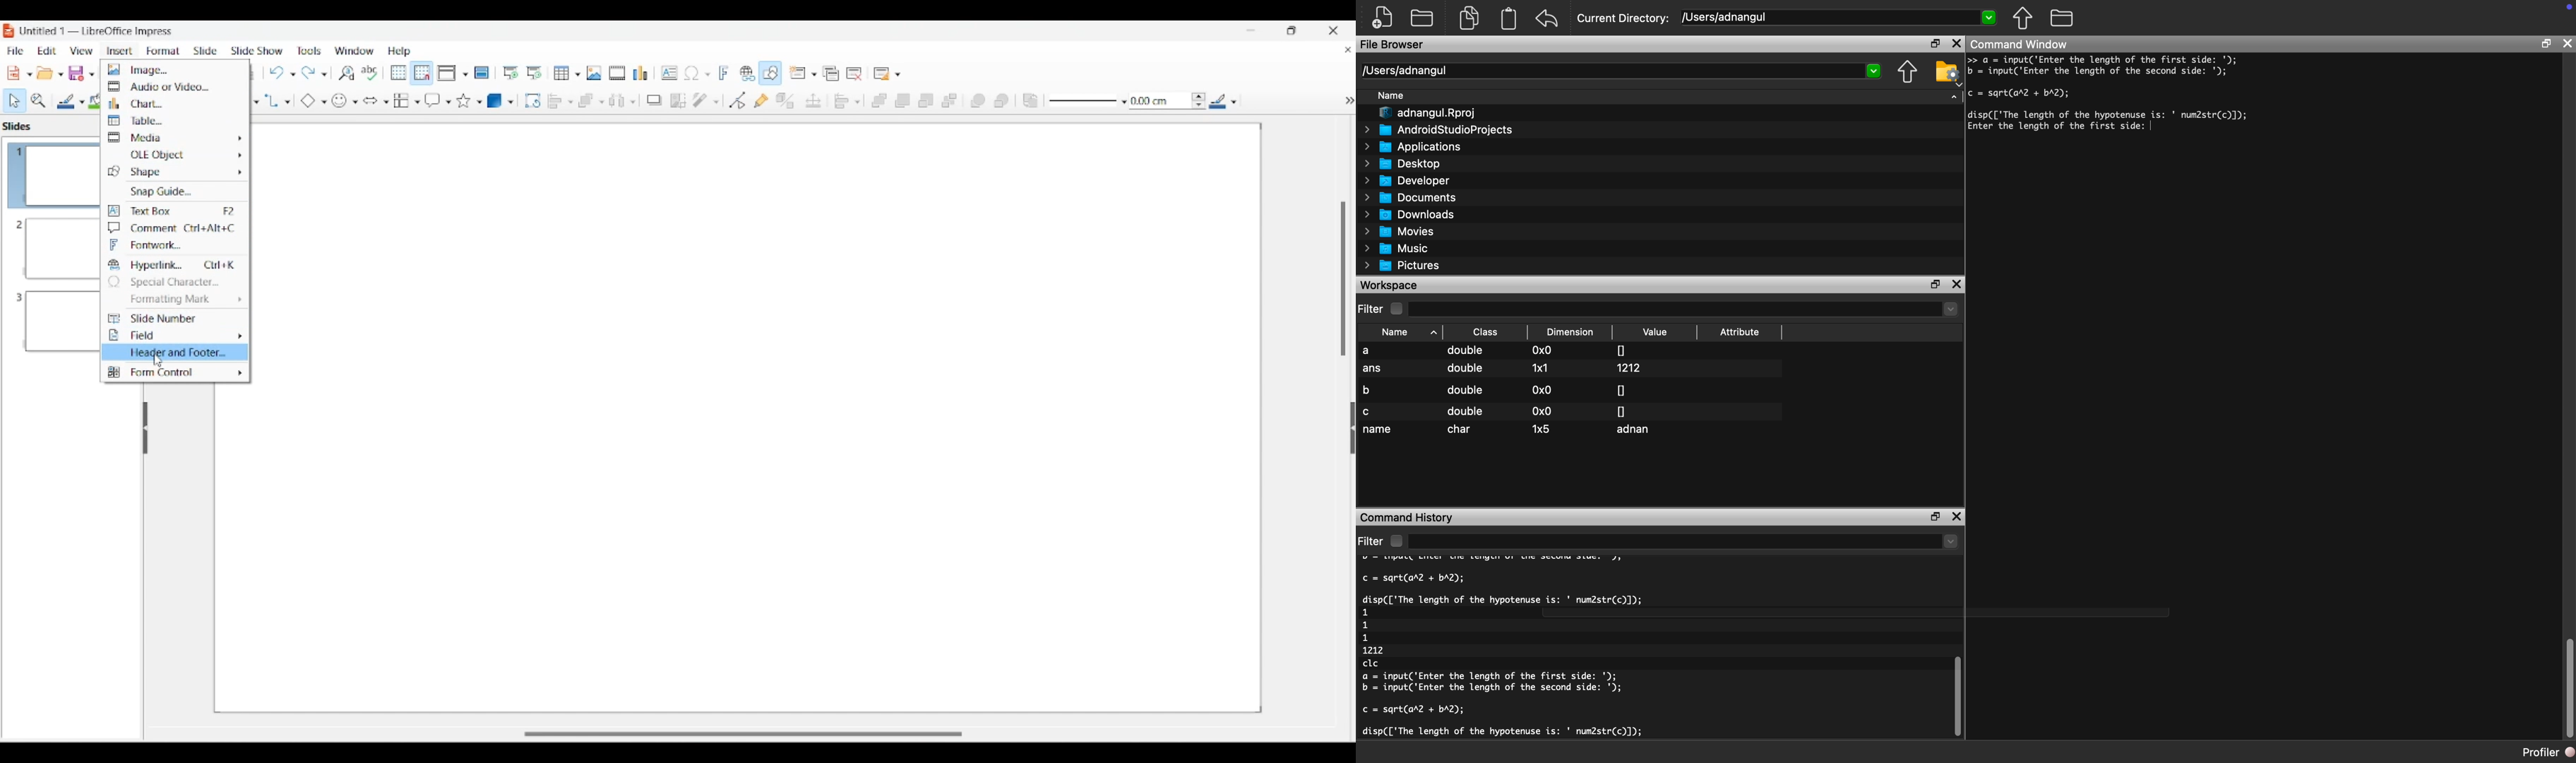 Image resolution: width=2576 pixels, height=784 pixels. What do you see at coordinates (174, 191) in the screenshot?
I see `Snap guide` at bounding box center [174, 191].